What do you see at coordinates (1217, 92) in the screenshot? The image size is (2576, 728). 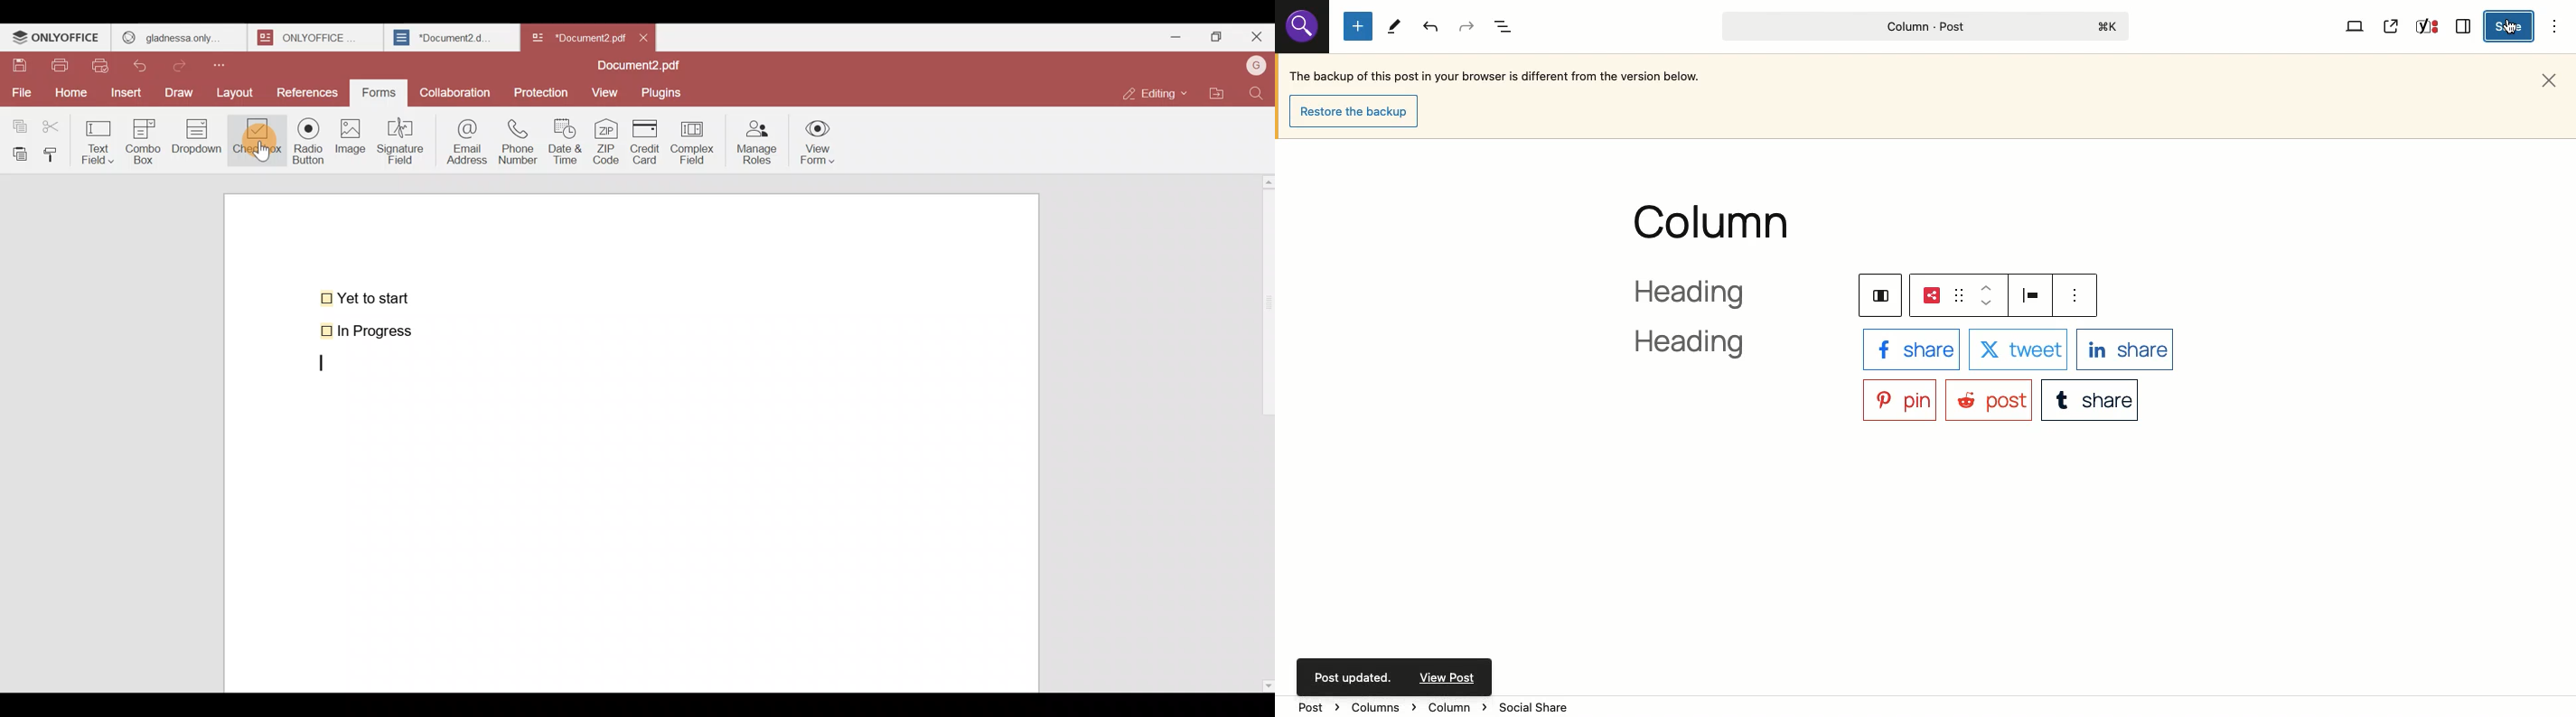 I see `Open file location` at bounding box center [1217, 92].